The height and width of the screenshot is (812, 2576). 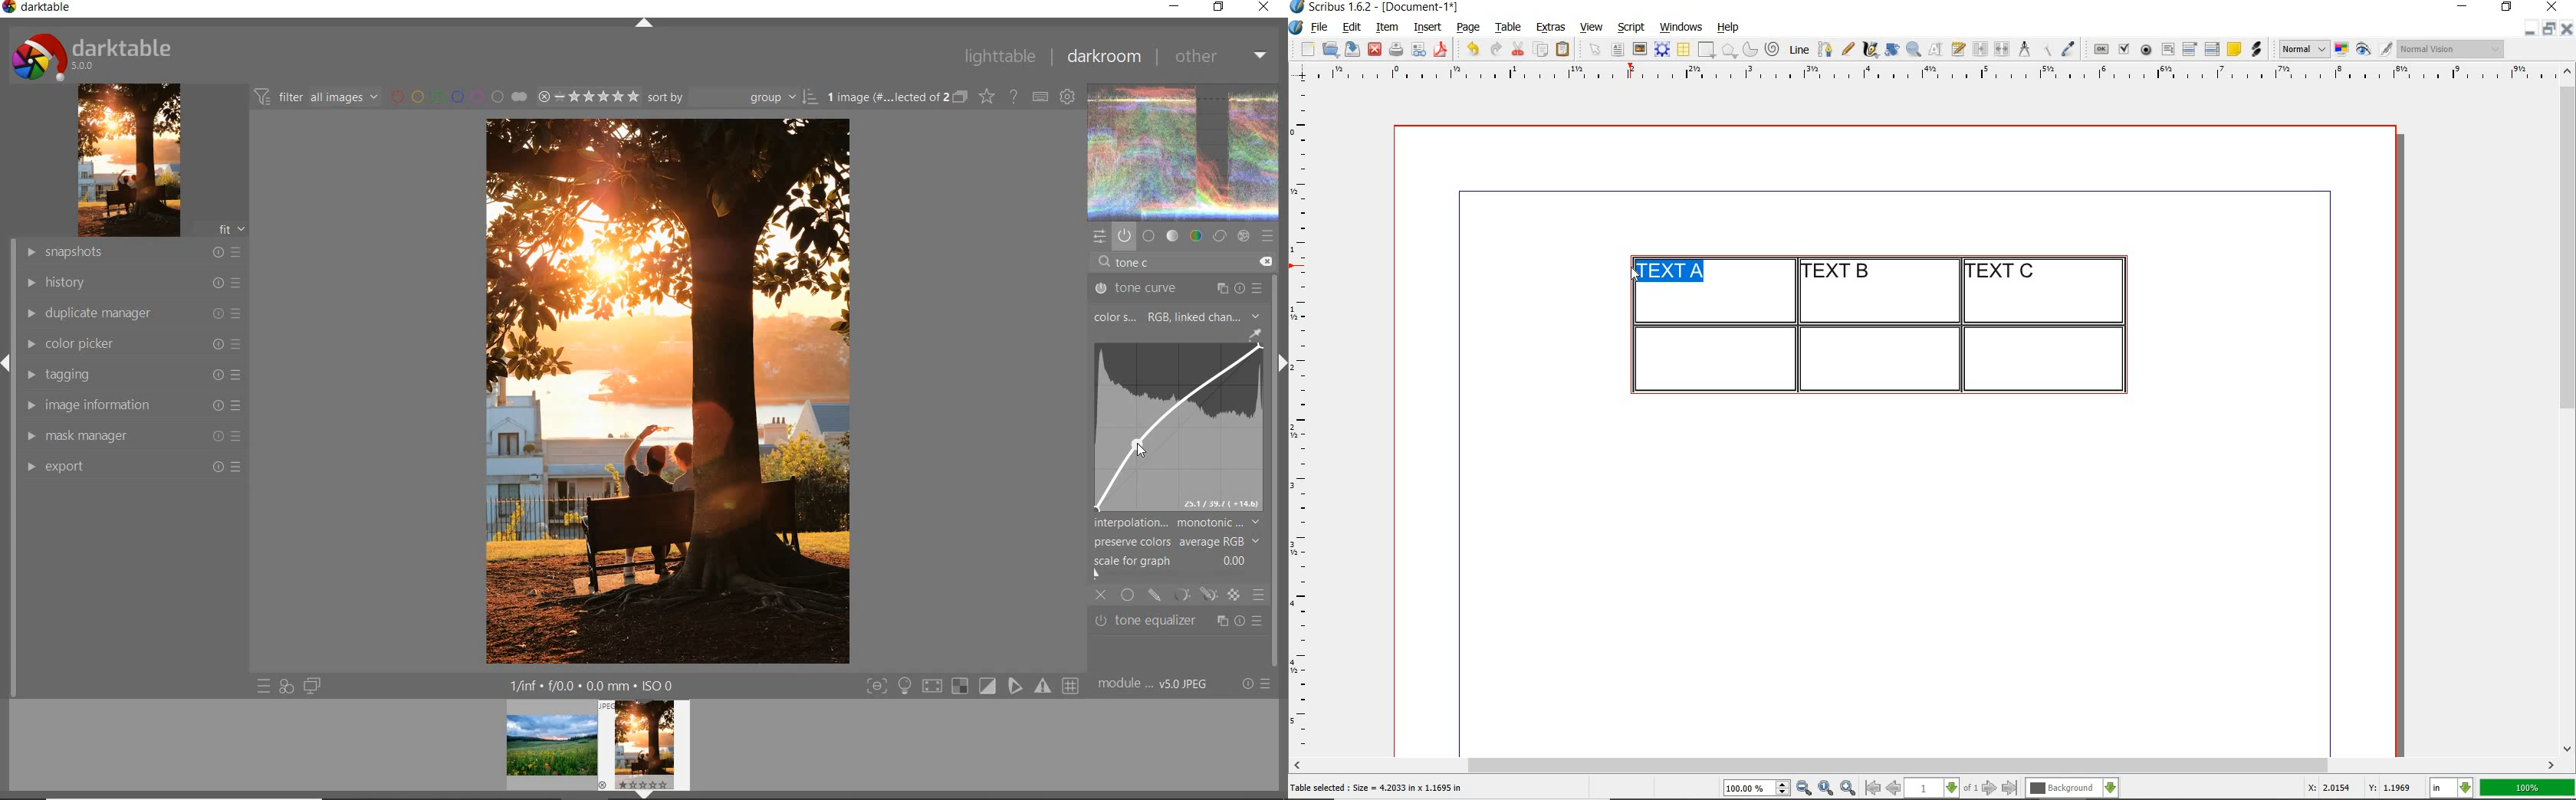 What do you see at coordinates (2010, 789) in the screenshot?
I see `go to last page` at bounding box center [2010, 789].